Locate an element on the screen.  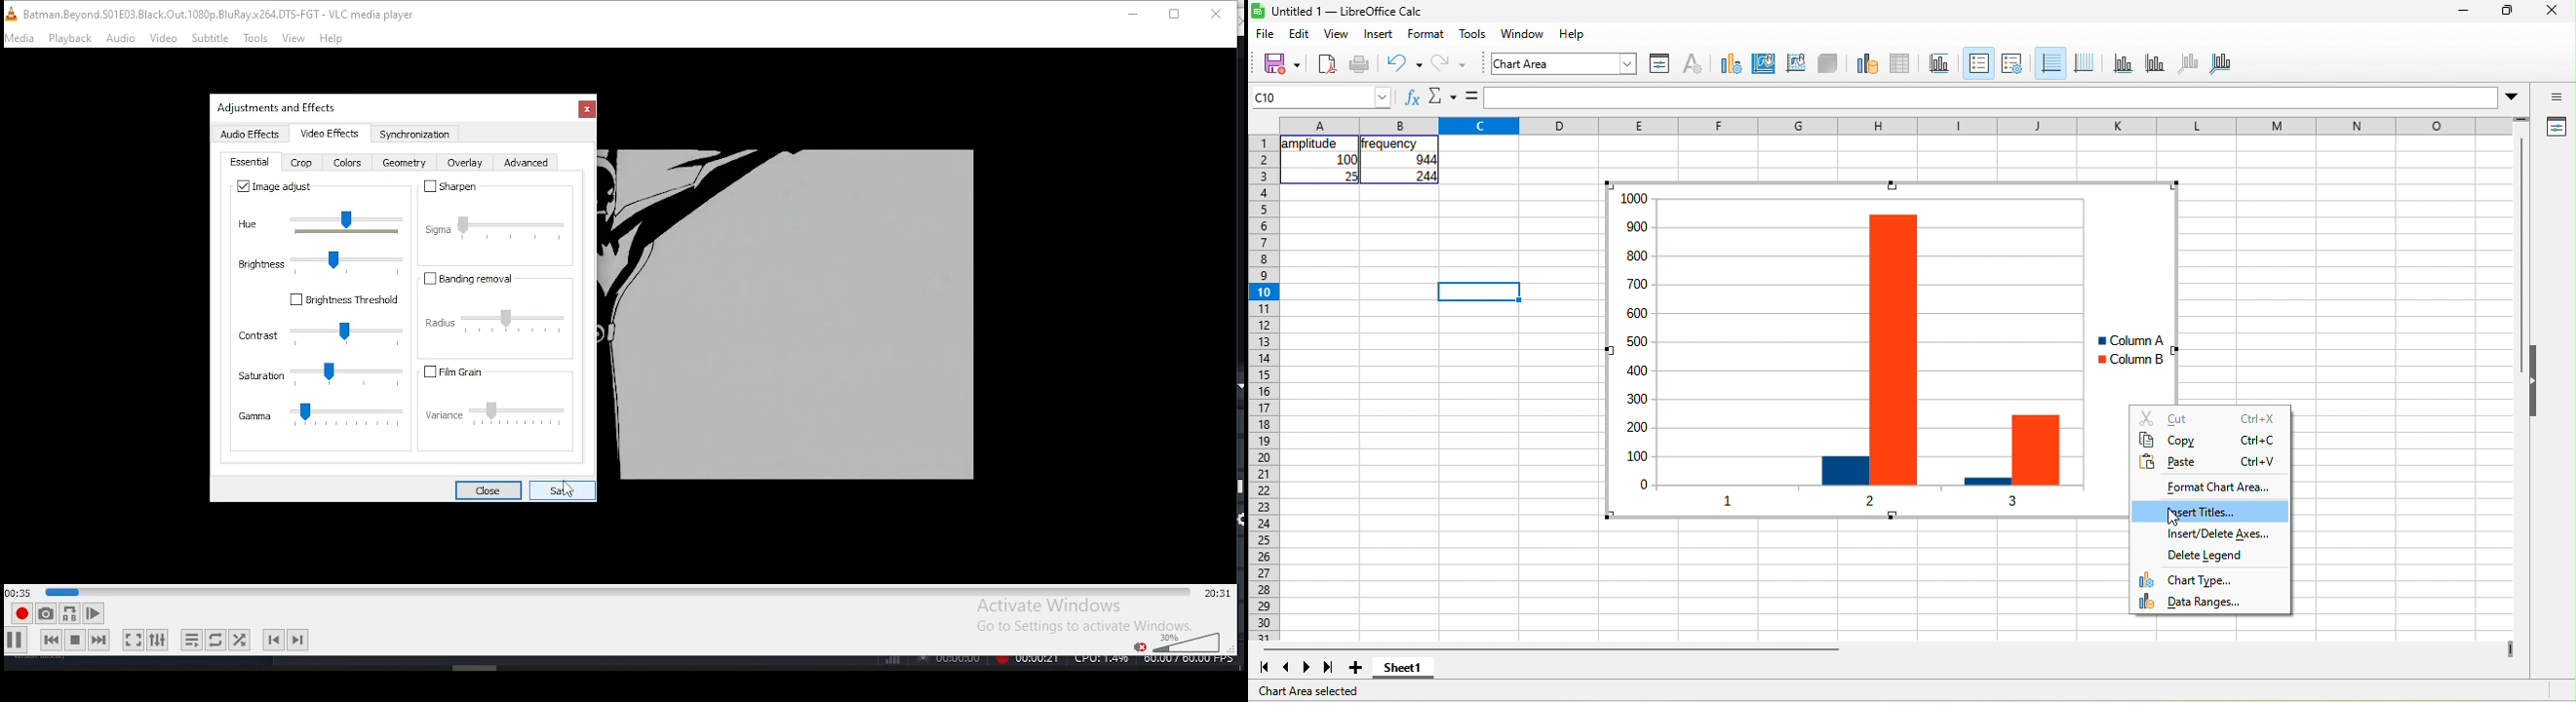
Brightness threshold on/off is located at coordinates (344, 303).